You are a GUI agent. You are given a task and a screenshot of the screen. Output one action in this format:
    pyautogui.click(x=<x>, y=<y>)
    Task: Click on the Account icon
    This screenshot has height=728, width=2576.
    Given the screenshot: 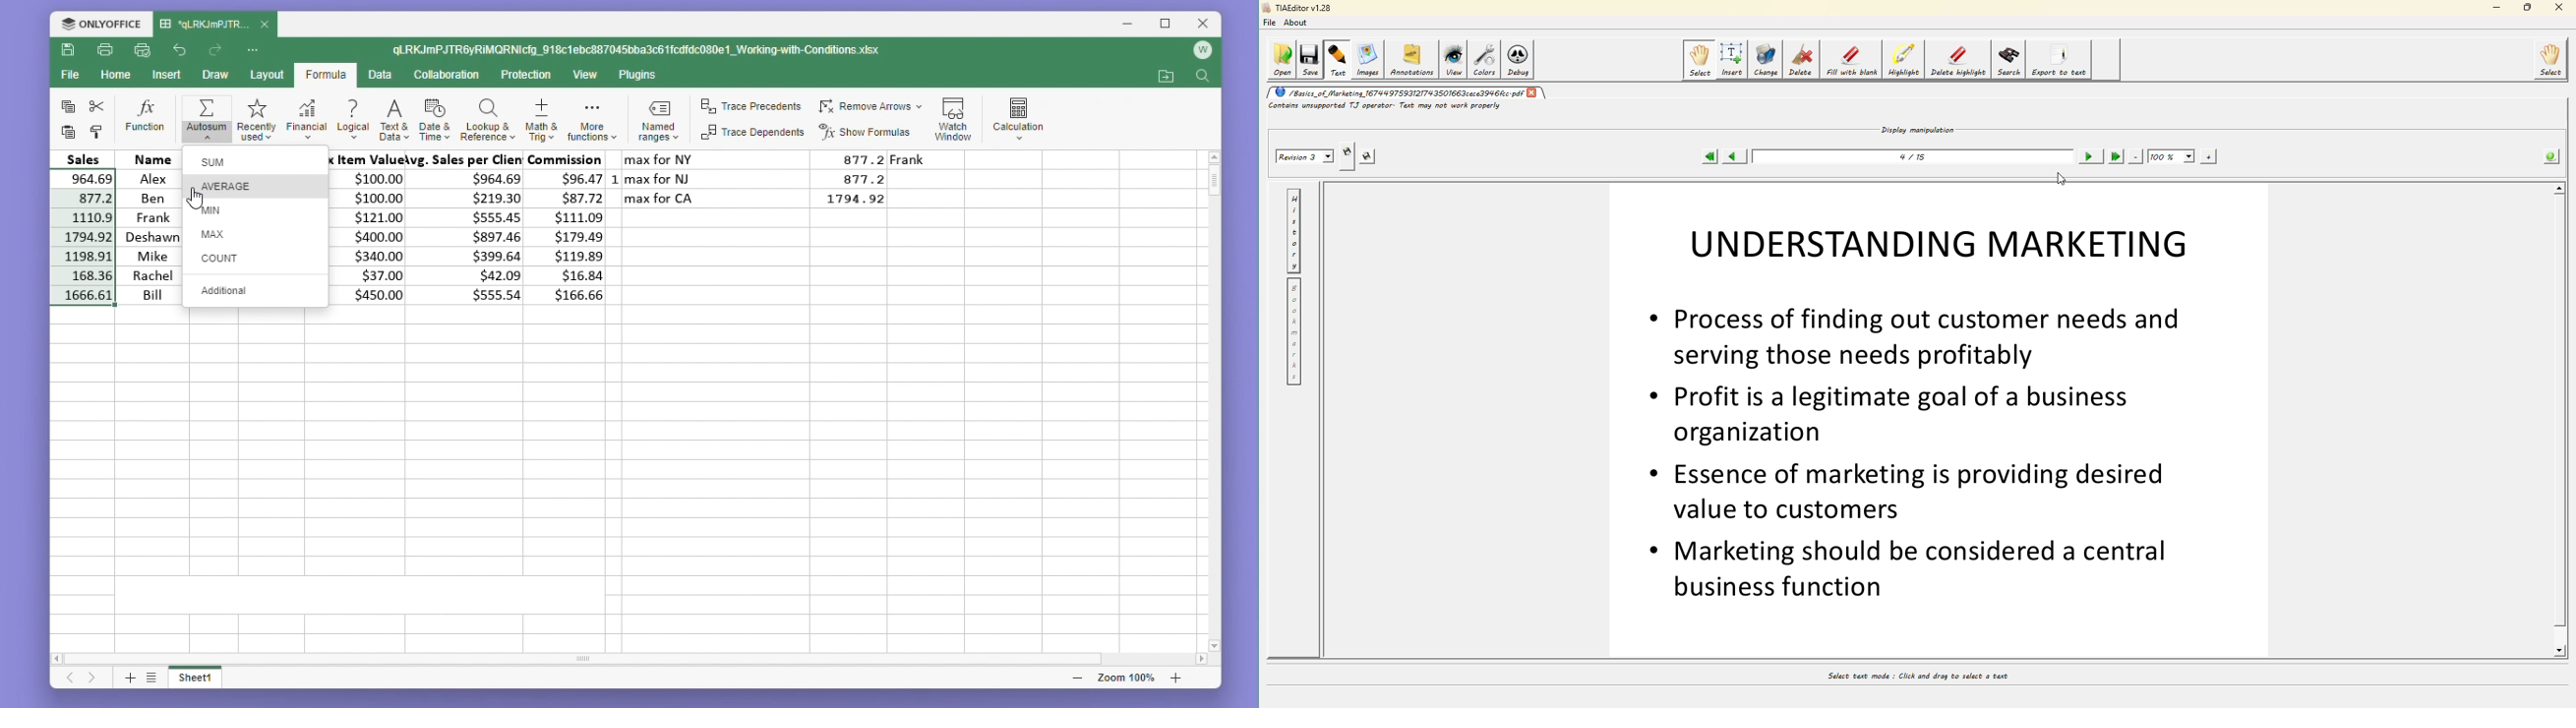 What is the action you would take?
    pyautogui.click(x=1199, y=55)
    